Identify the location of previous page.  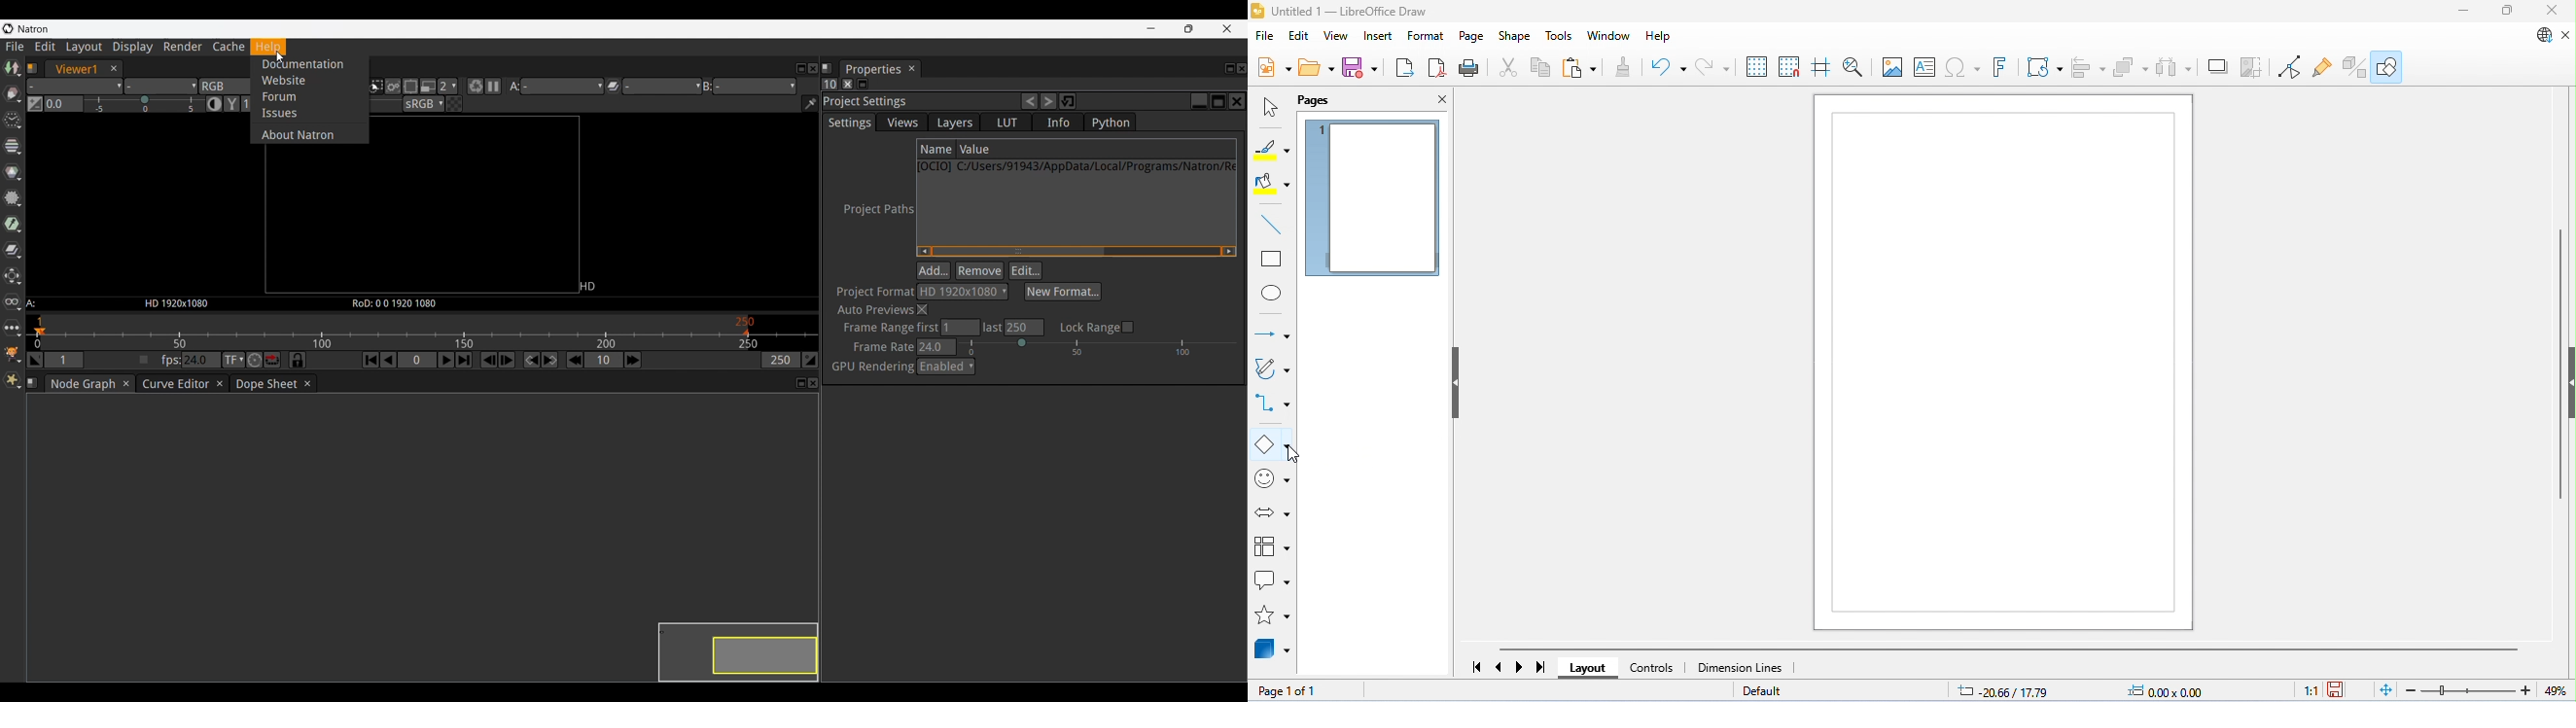
(1499, 666).